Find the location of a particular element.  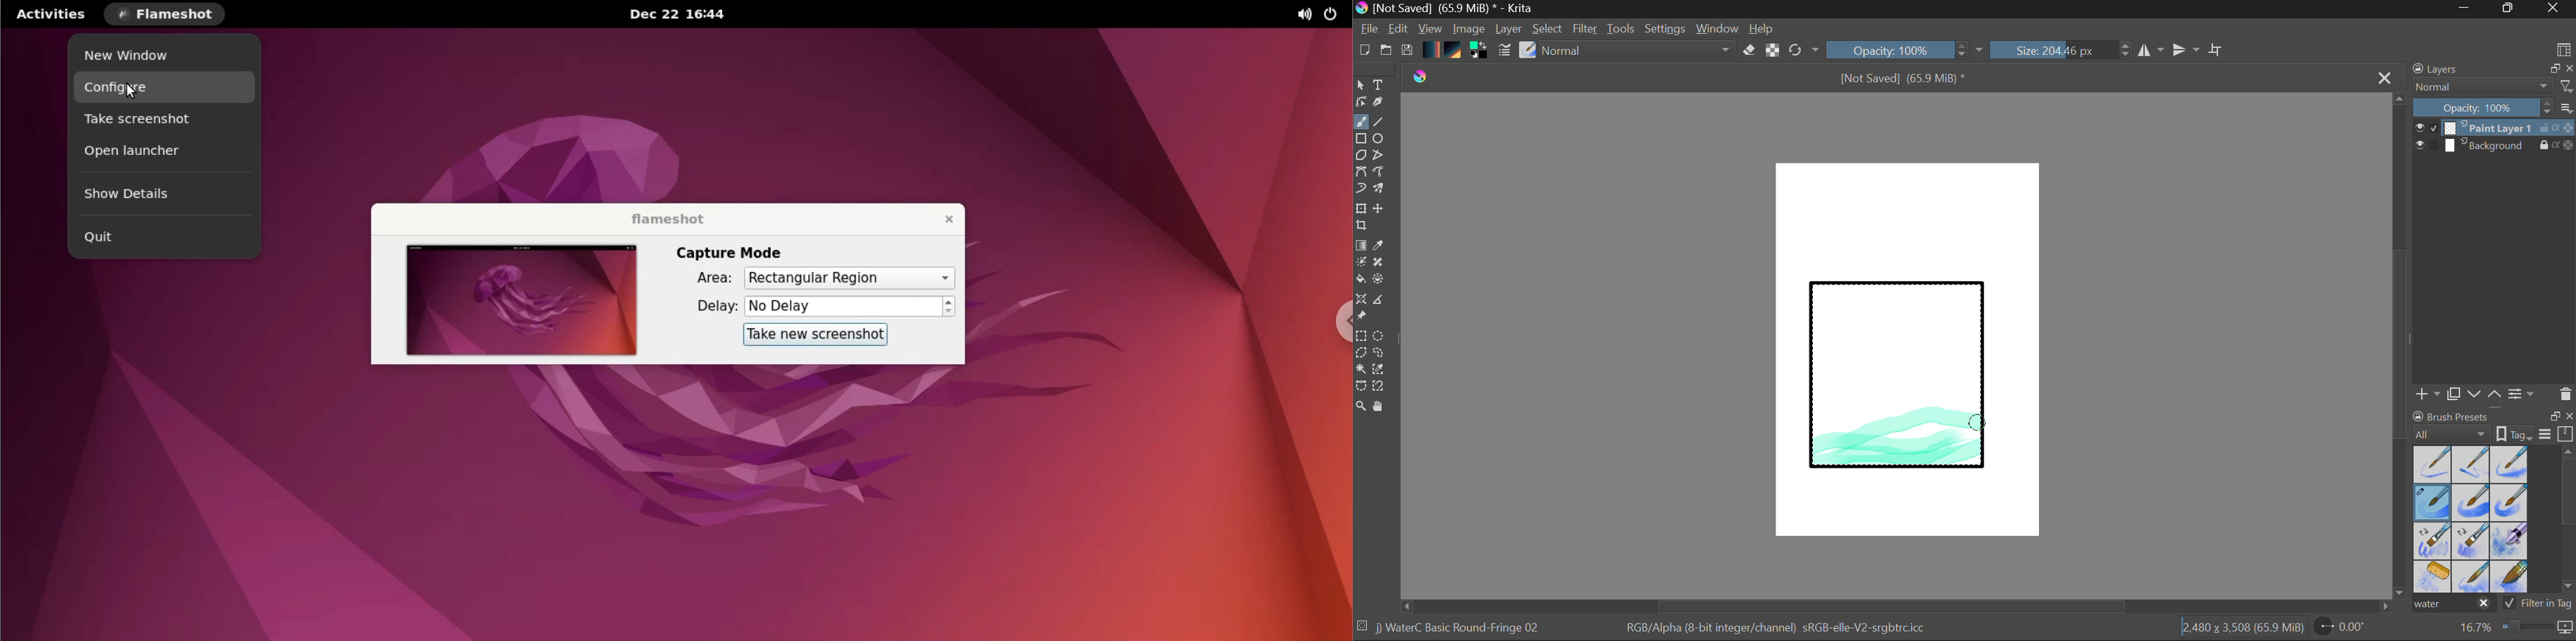

Close is located at coordinates (2387, 77).